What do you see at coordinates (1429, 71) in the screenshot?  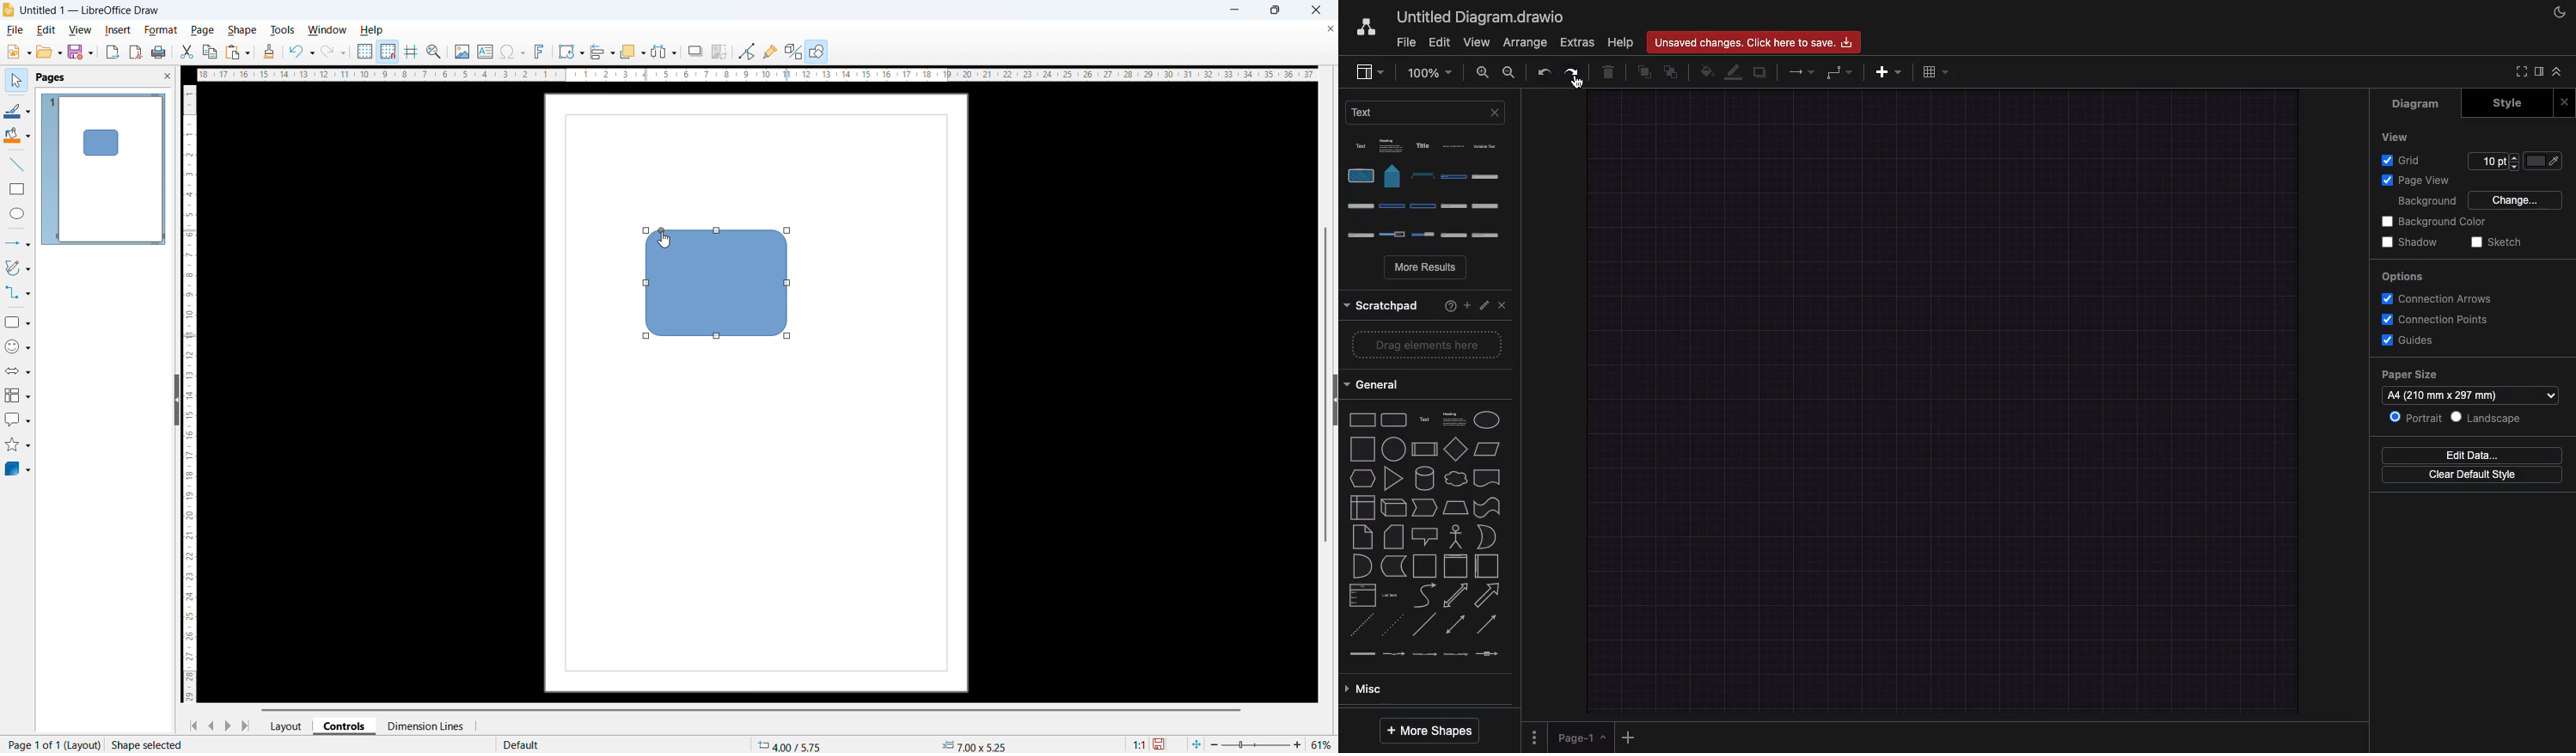 I see `Zoom` at bounding box center [1429, 71].